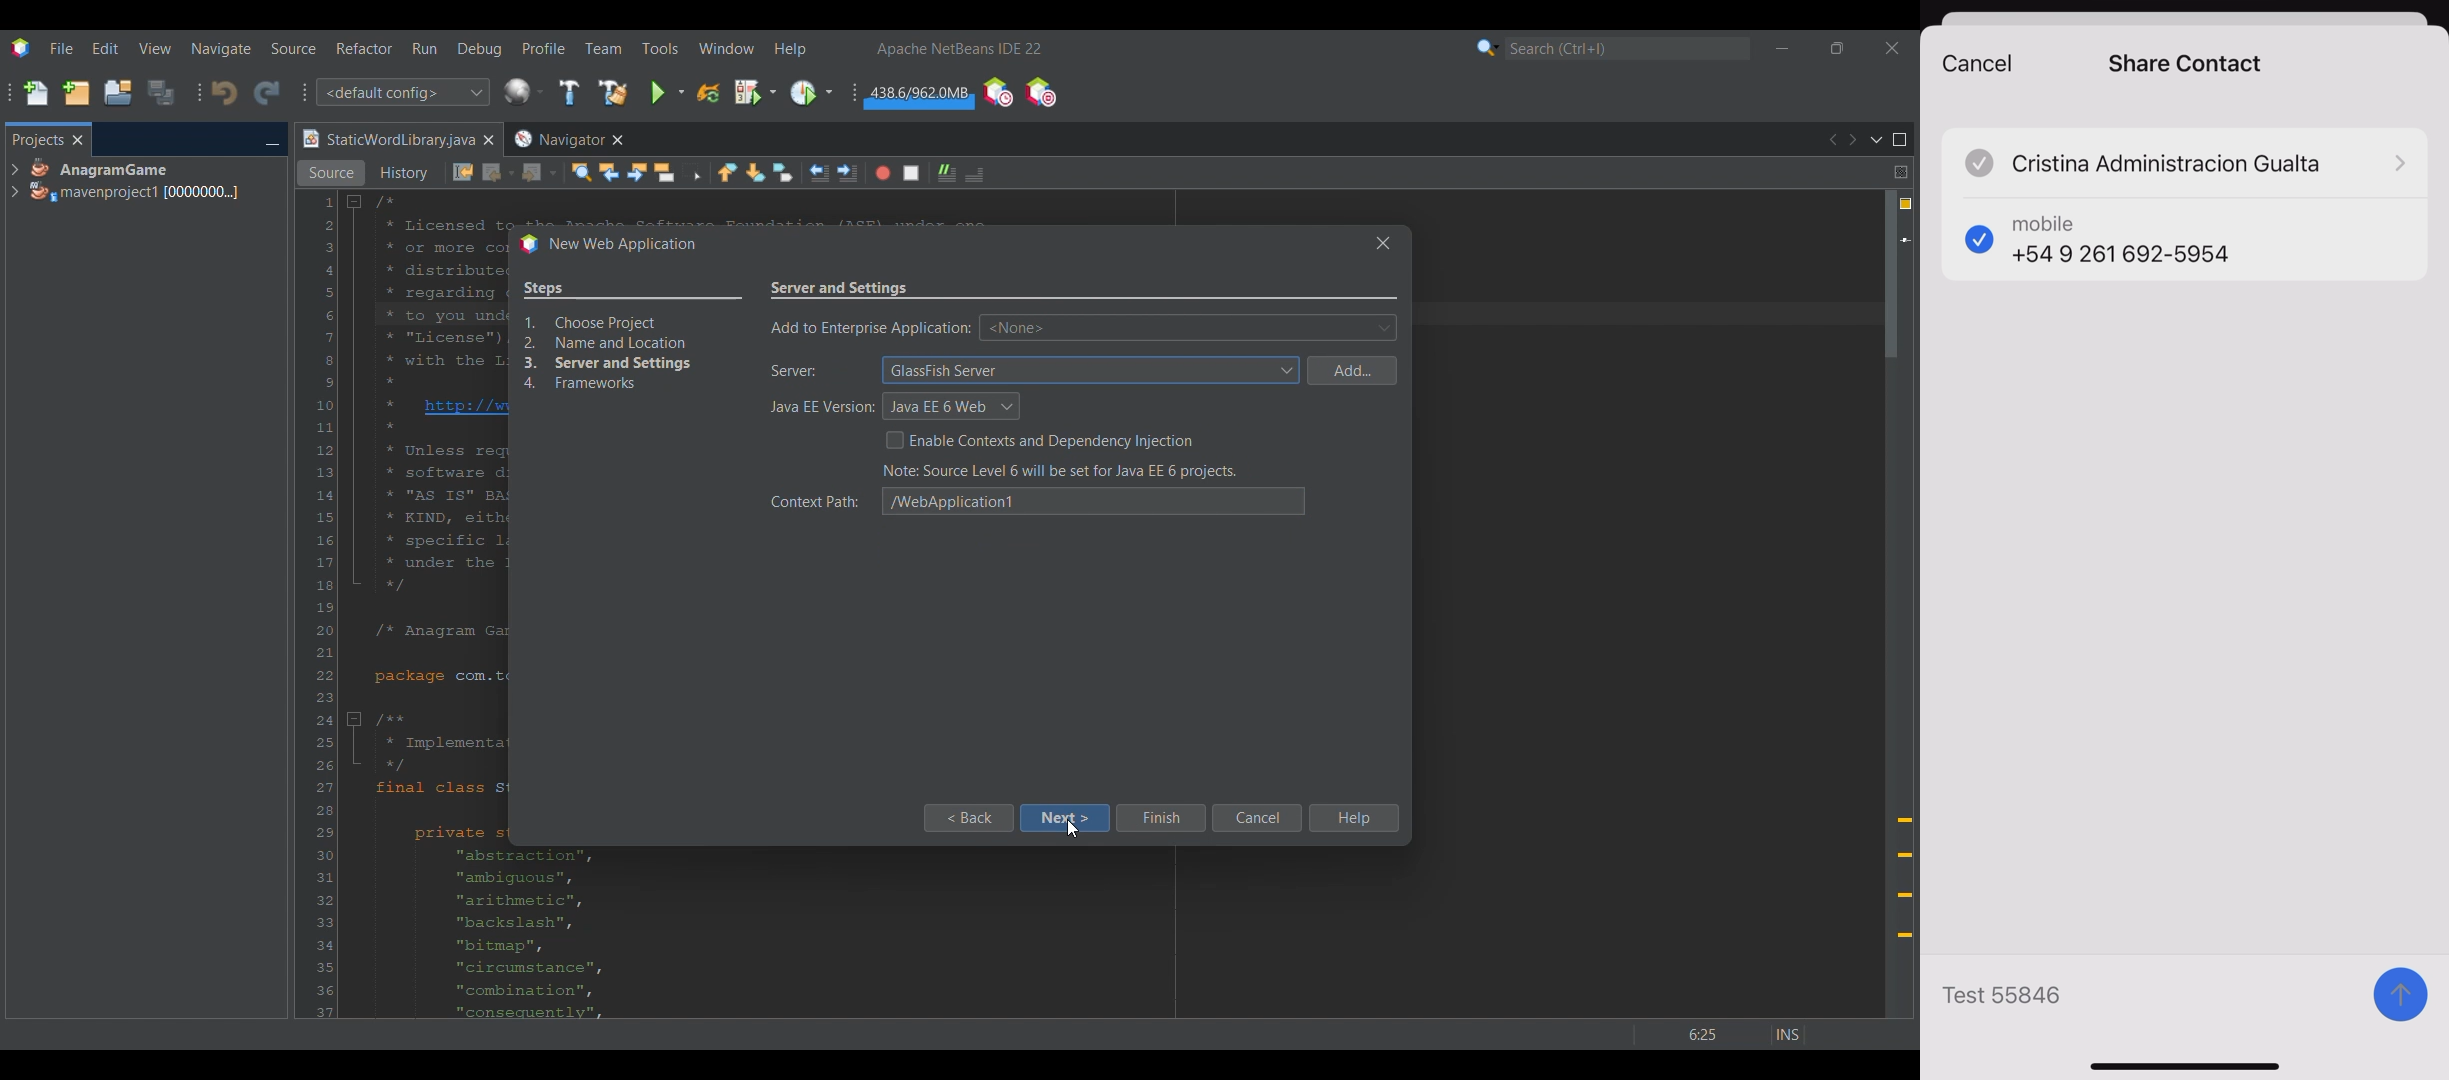  What do you see at coordinates (1978, 59) in the screenshot?
I see `cancel` at bounding box center [1978, 59].